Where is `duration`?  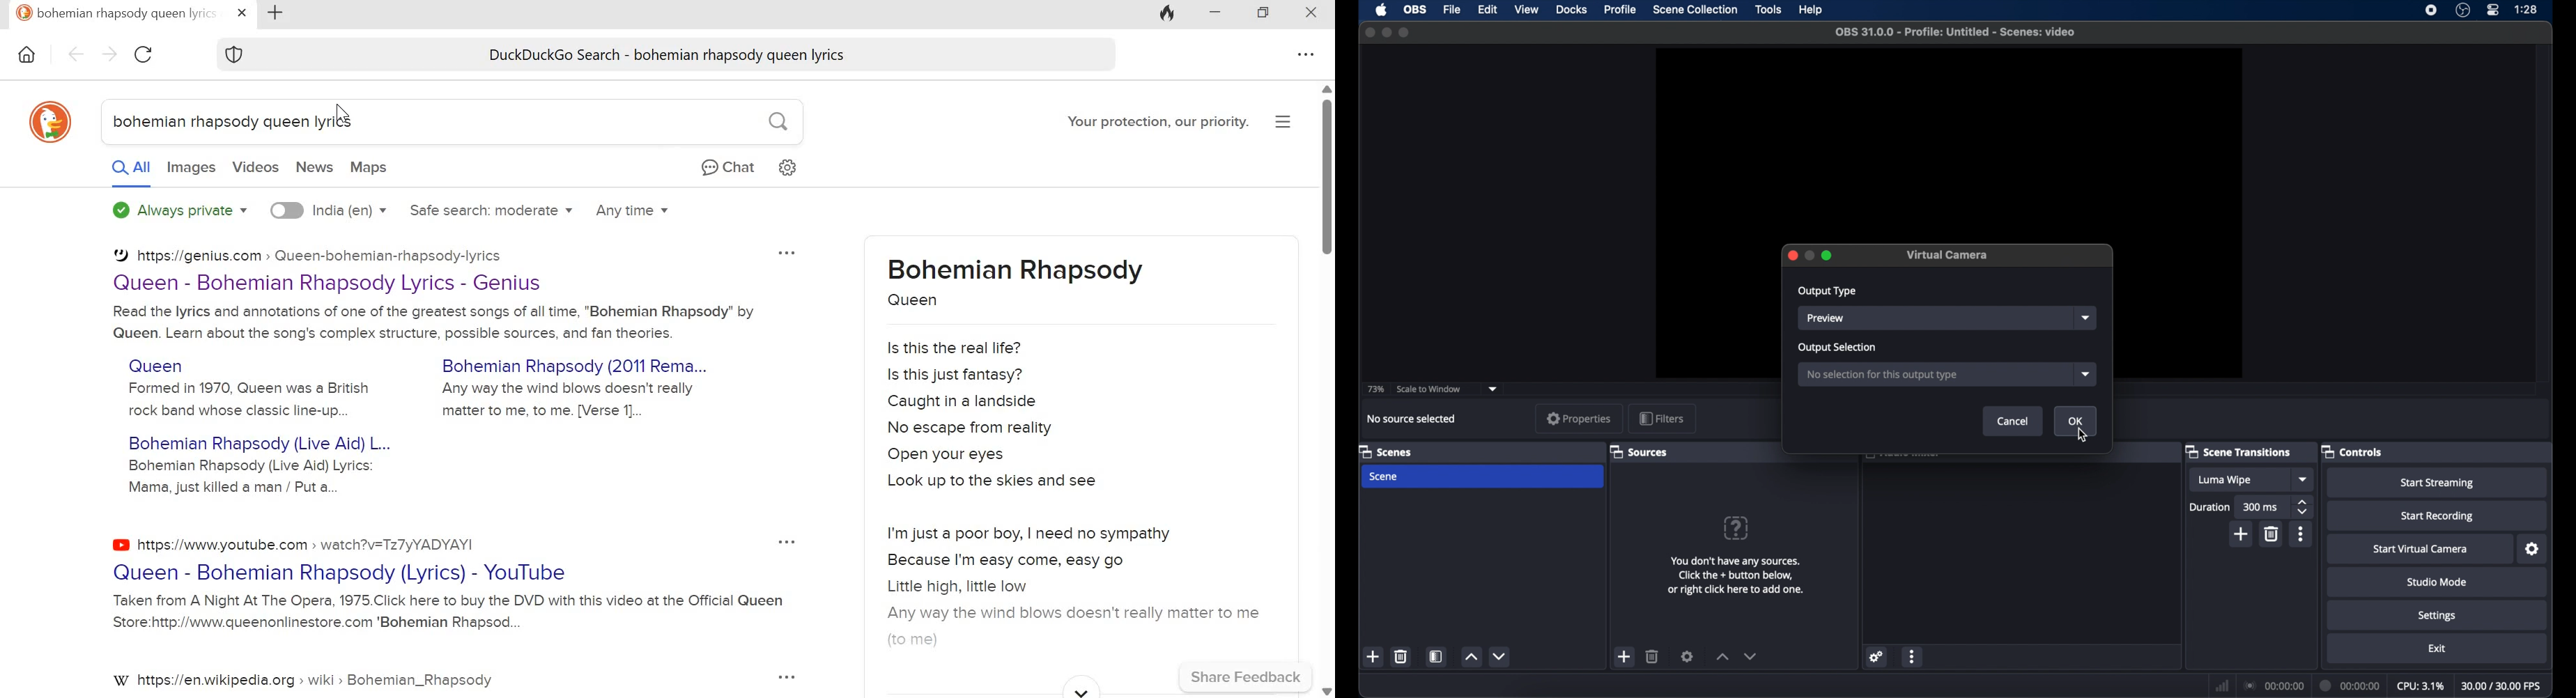
duration is located at coordinates (2351, 686).